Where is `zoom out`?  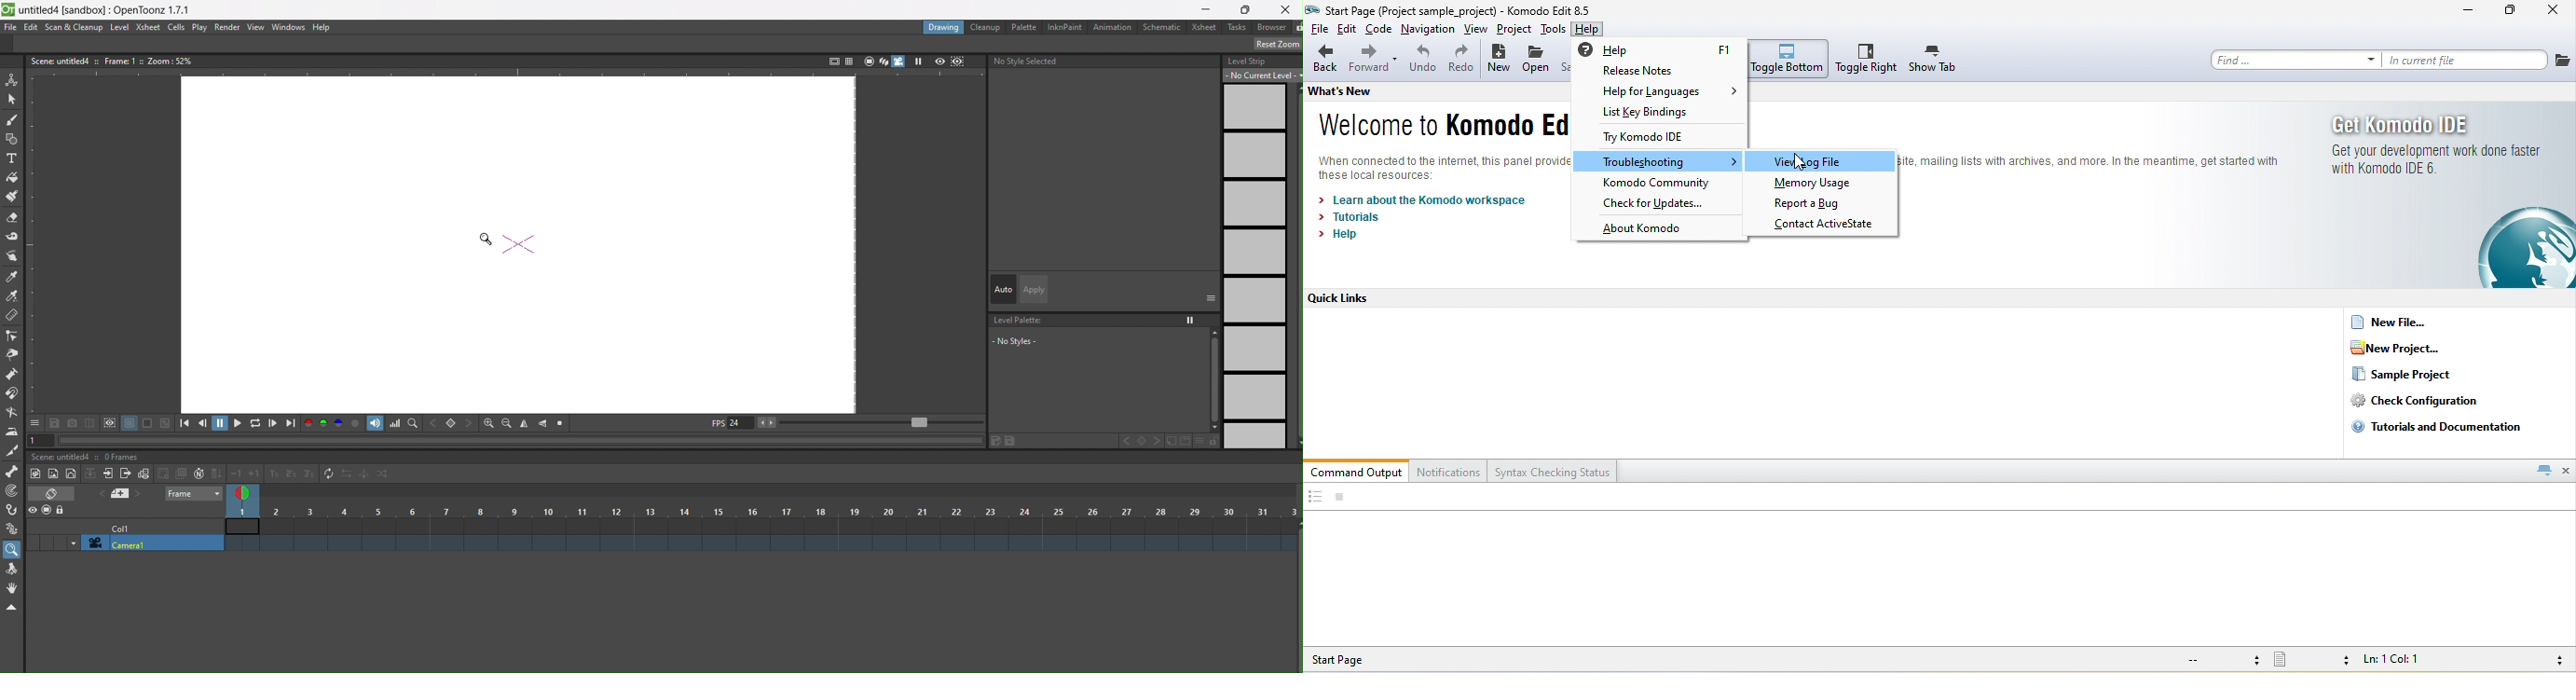
zoom out is located at coordinates (506, 422).